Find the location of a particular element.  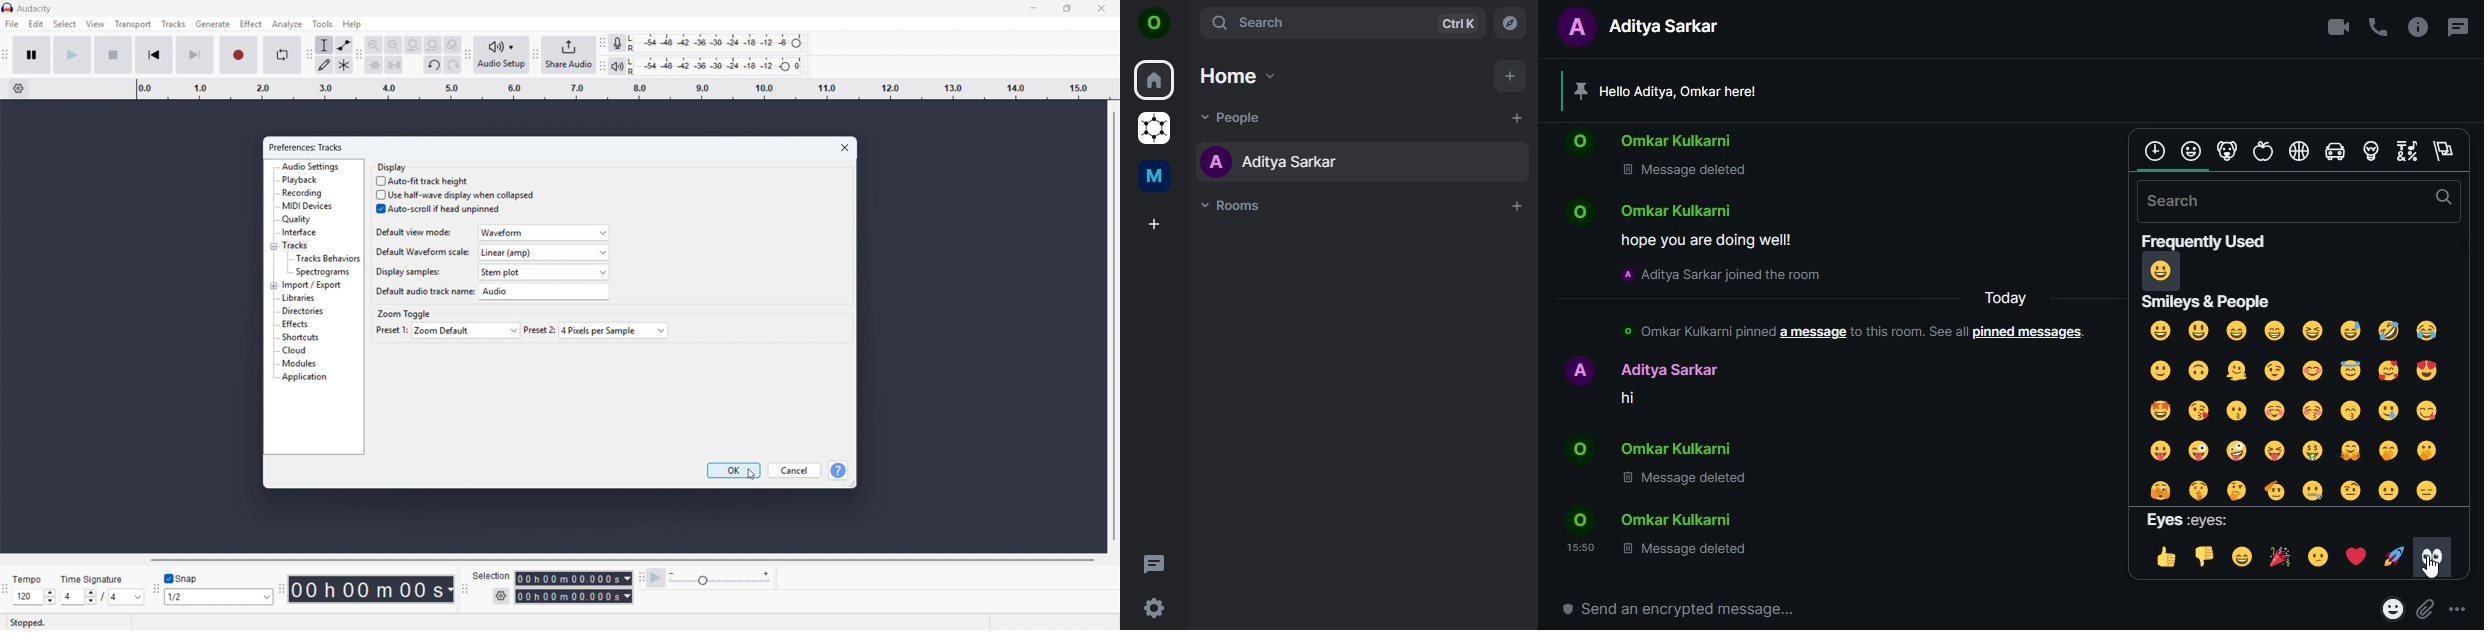

snapping toolbar is located at coordinates (155, 590).